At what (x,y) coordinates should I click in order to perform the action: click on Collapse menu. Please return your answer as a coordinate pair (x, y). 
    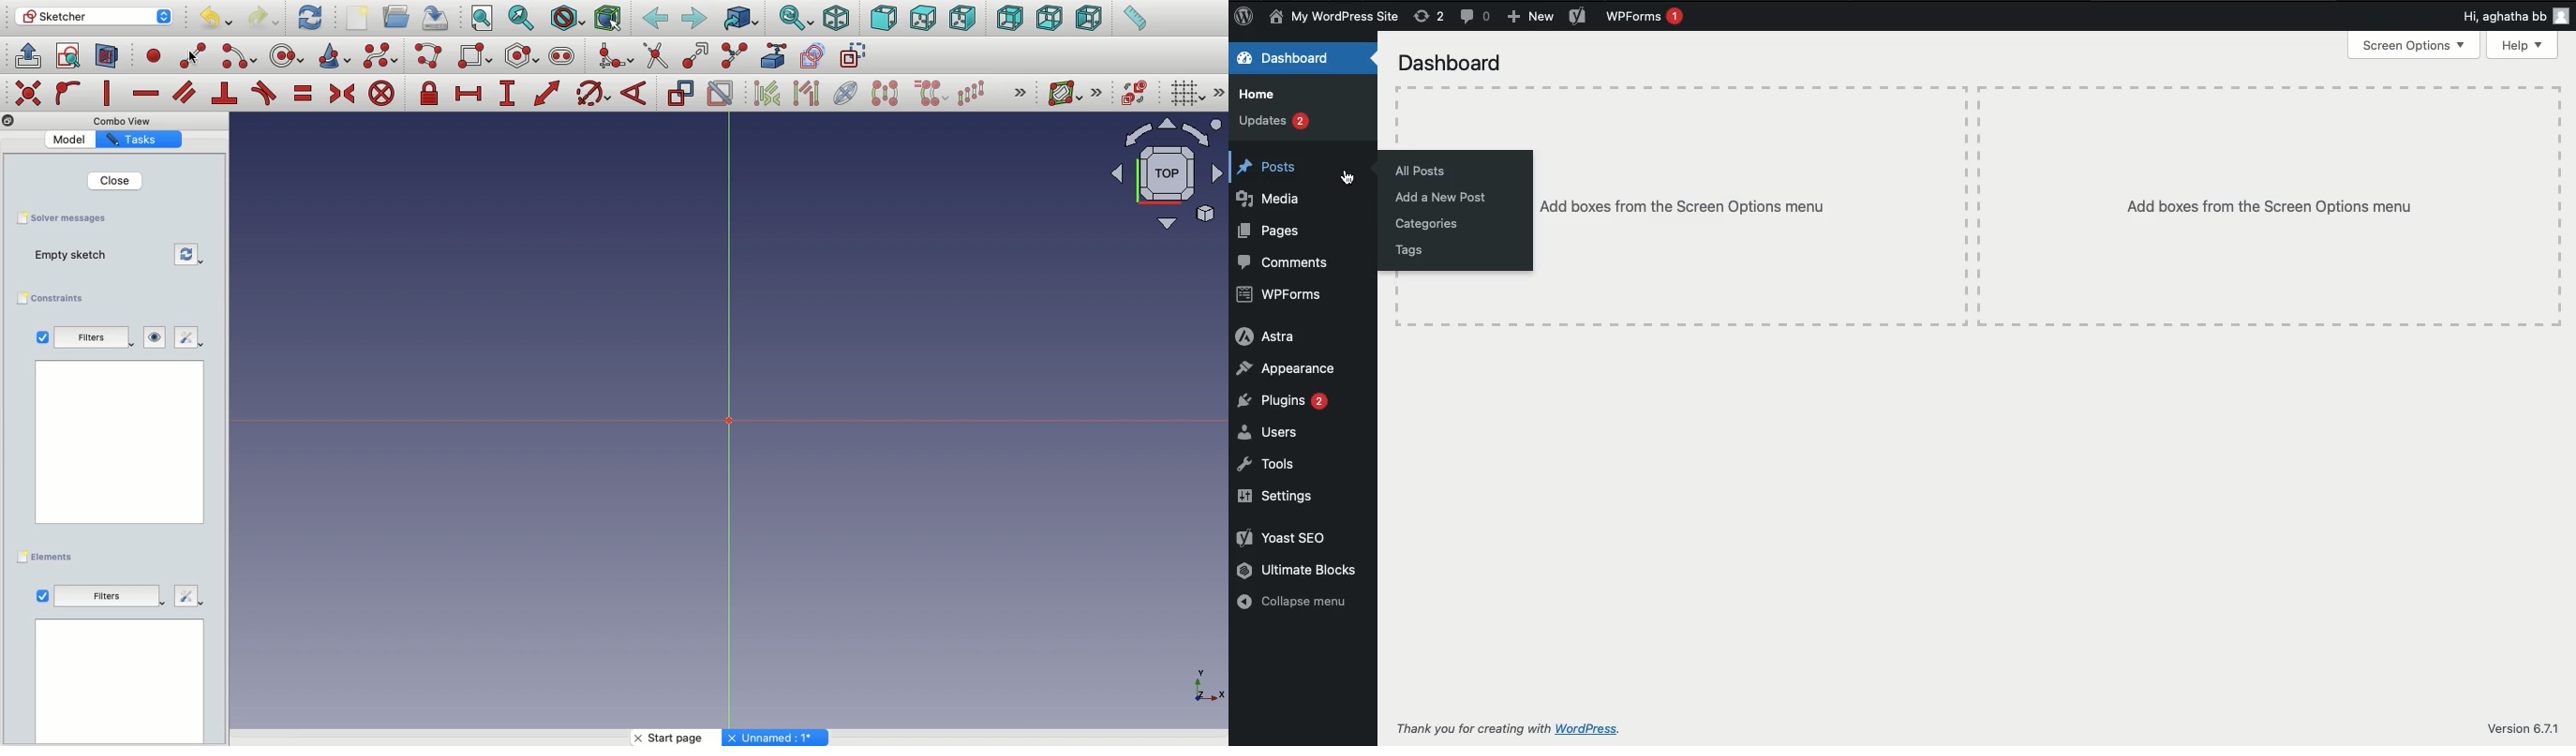
    Looking at the image, I should click on (1298, 604).